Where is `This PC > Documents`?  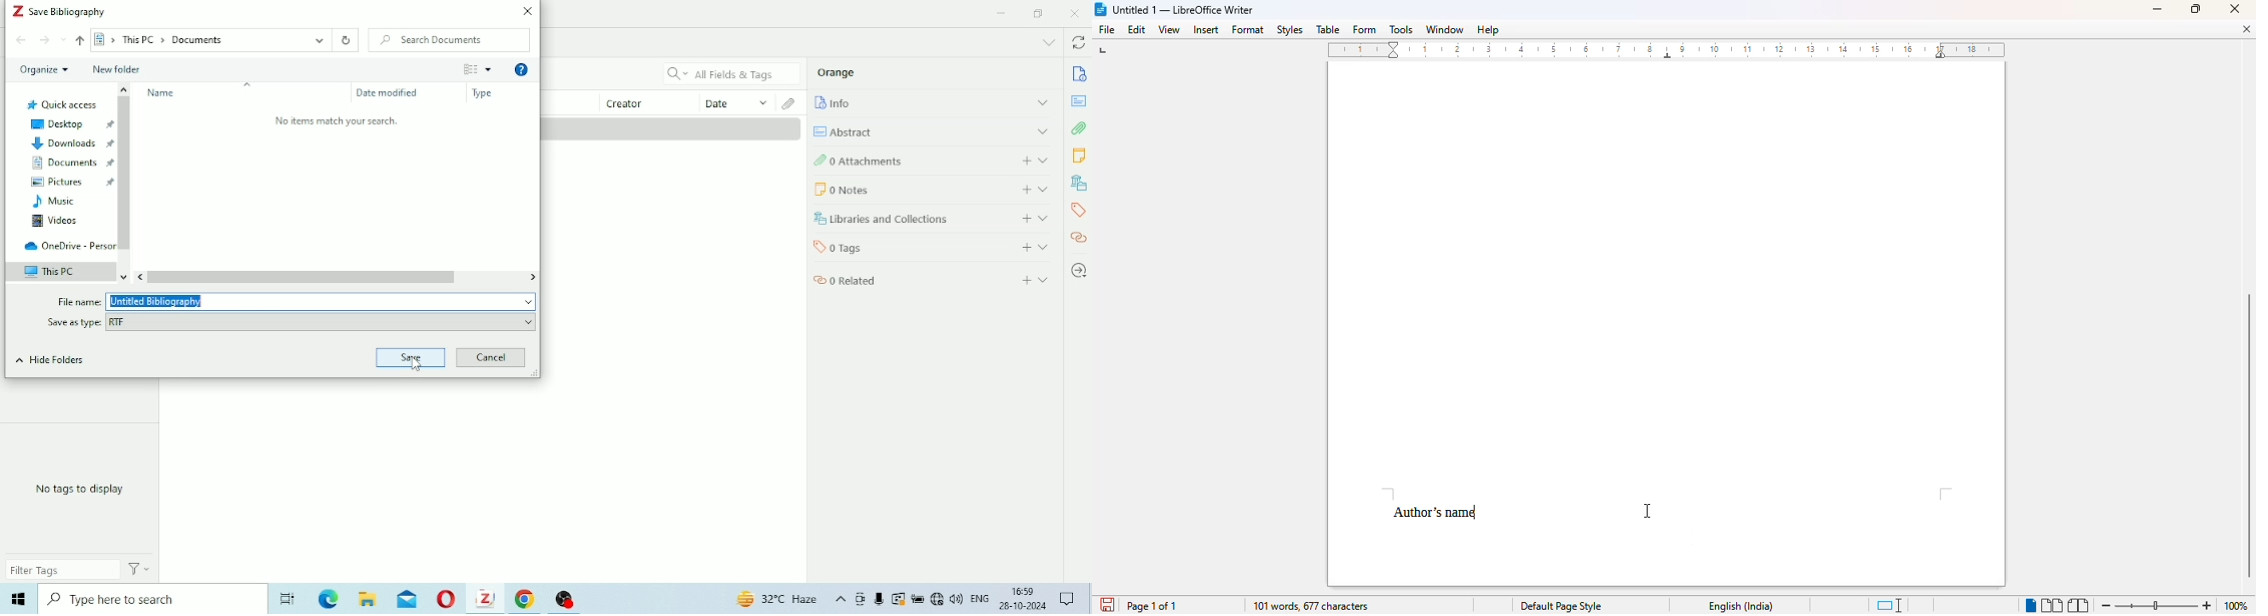 This PC > Documents is located at coordinates (183, 40).